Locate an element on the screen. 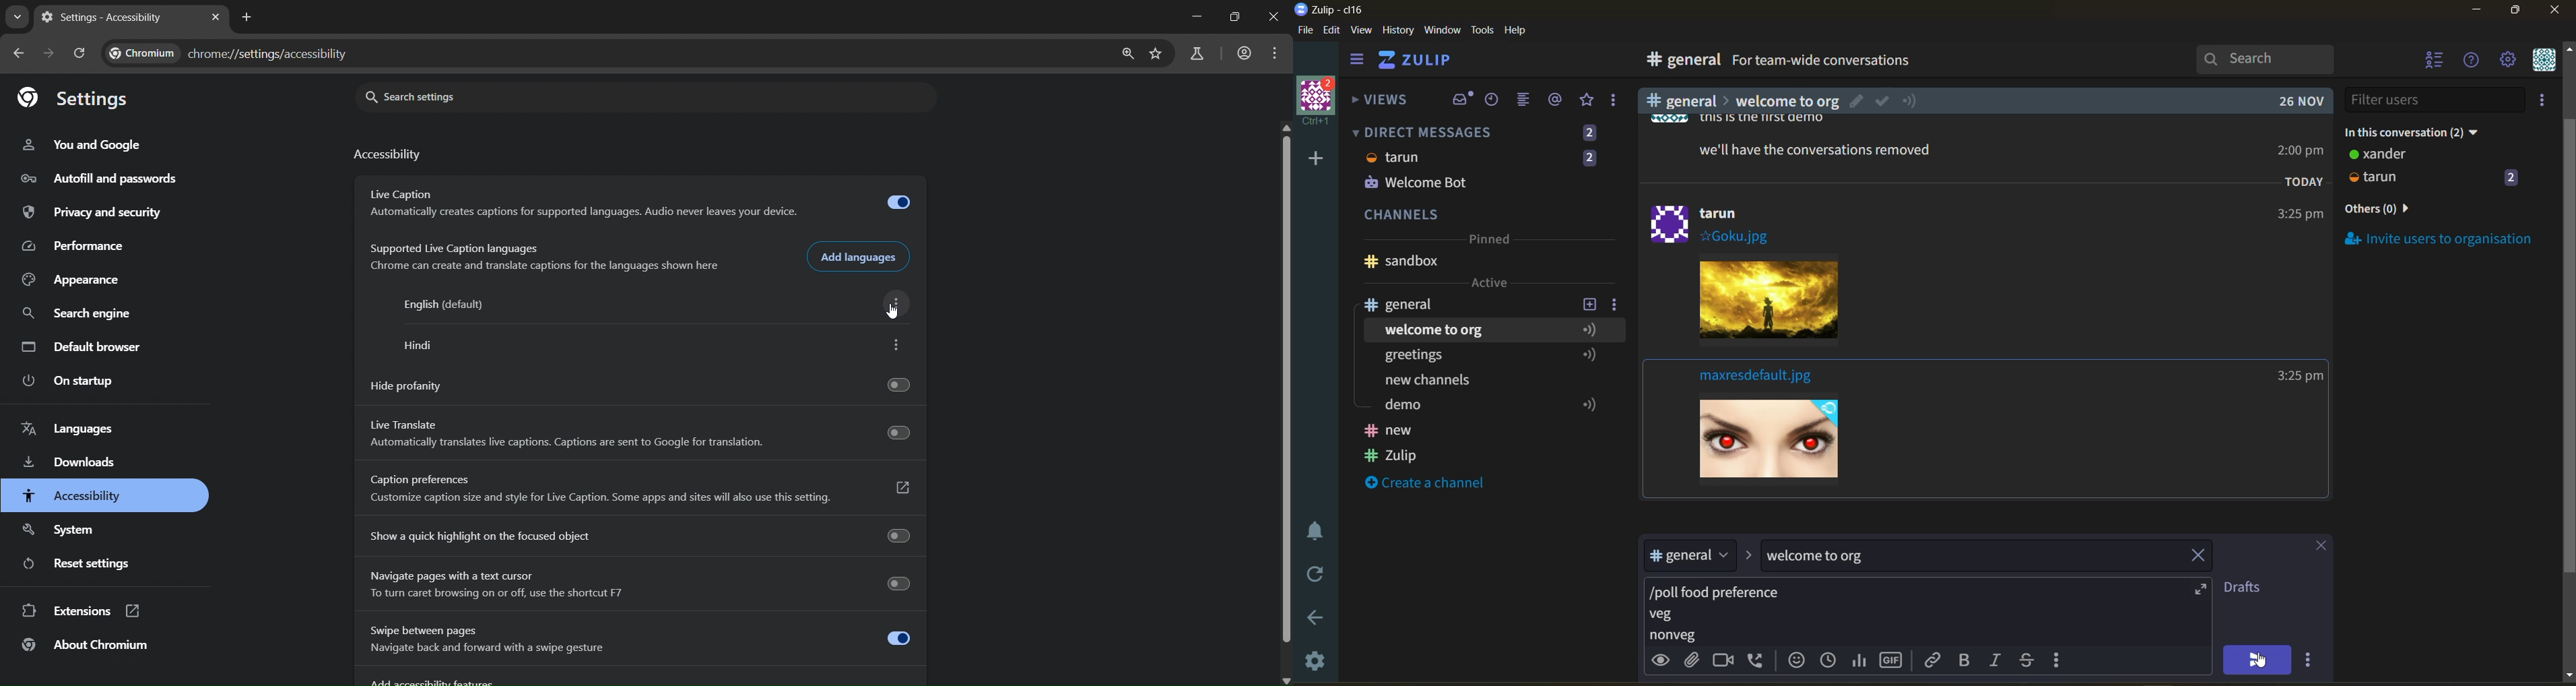   is located at coordinates (2299, 216).